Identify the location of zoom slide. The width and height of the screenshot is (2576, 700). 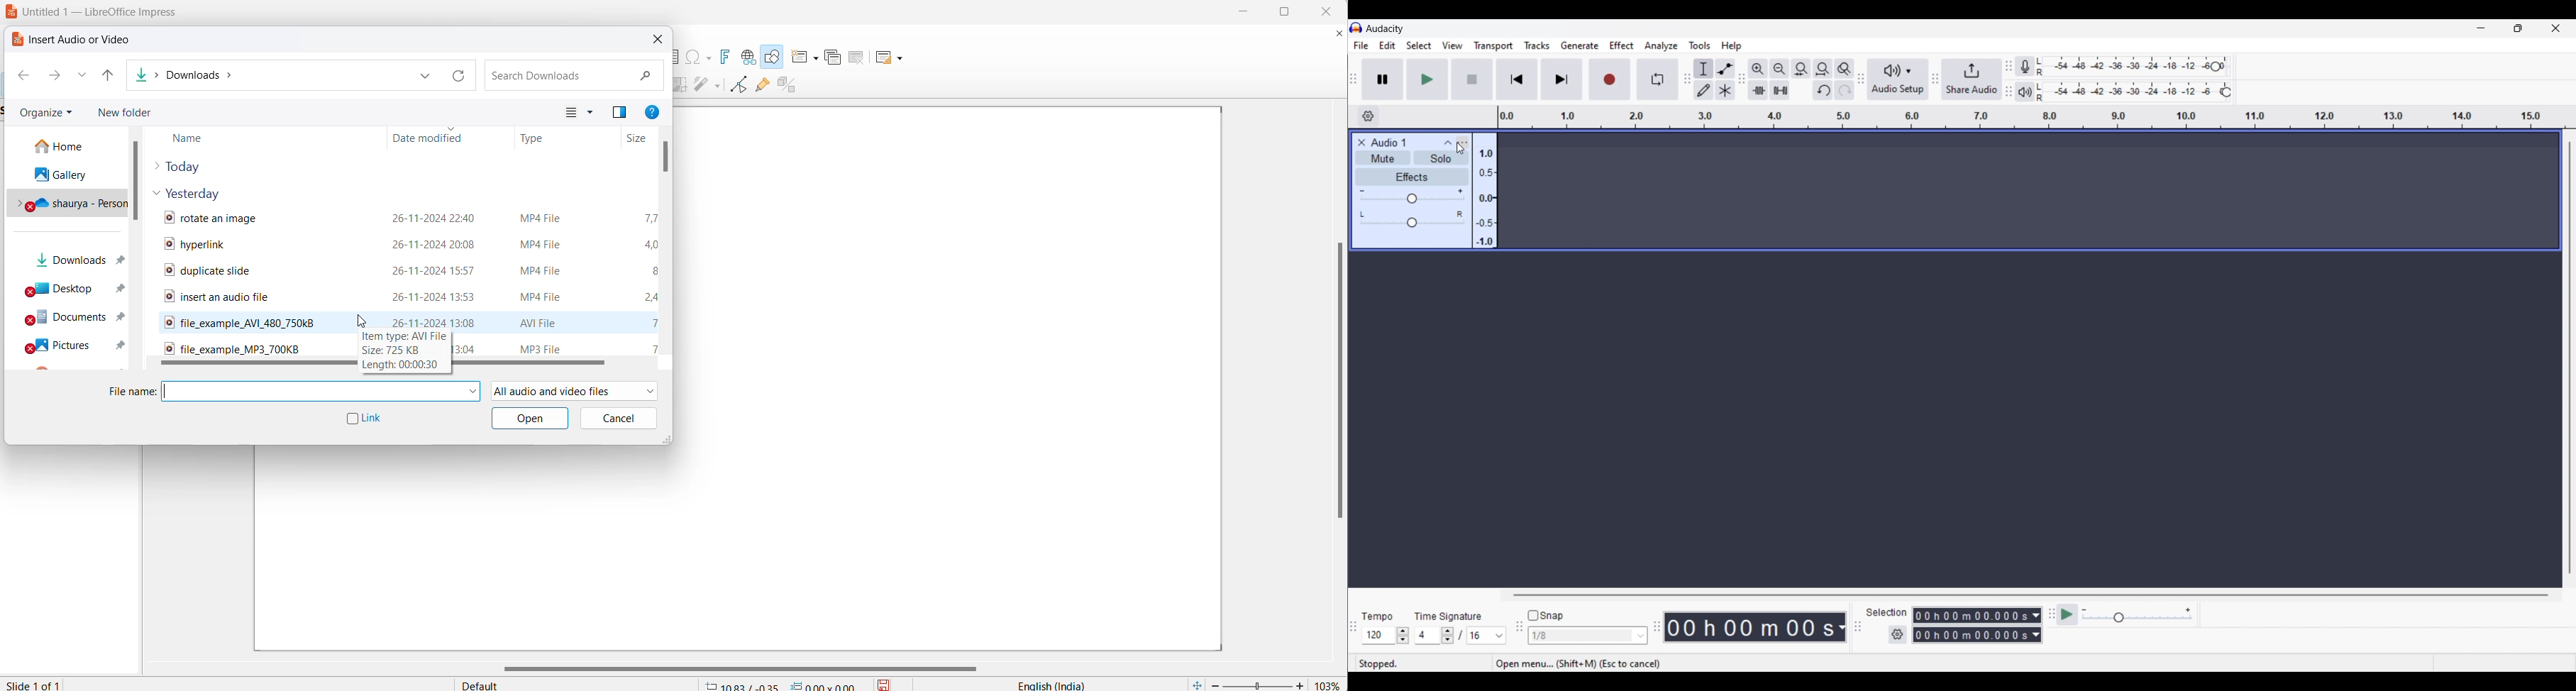
(1259, 685).